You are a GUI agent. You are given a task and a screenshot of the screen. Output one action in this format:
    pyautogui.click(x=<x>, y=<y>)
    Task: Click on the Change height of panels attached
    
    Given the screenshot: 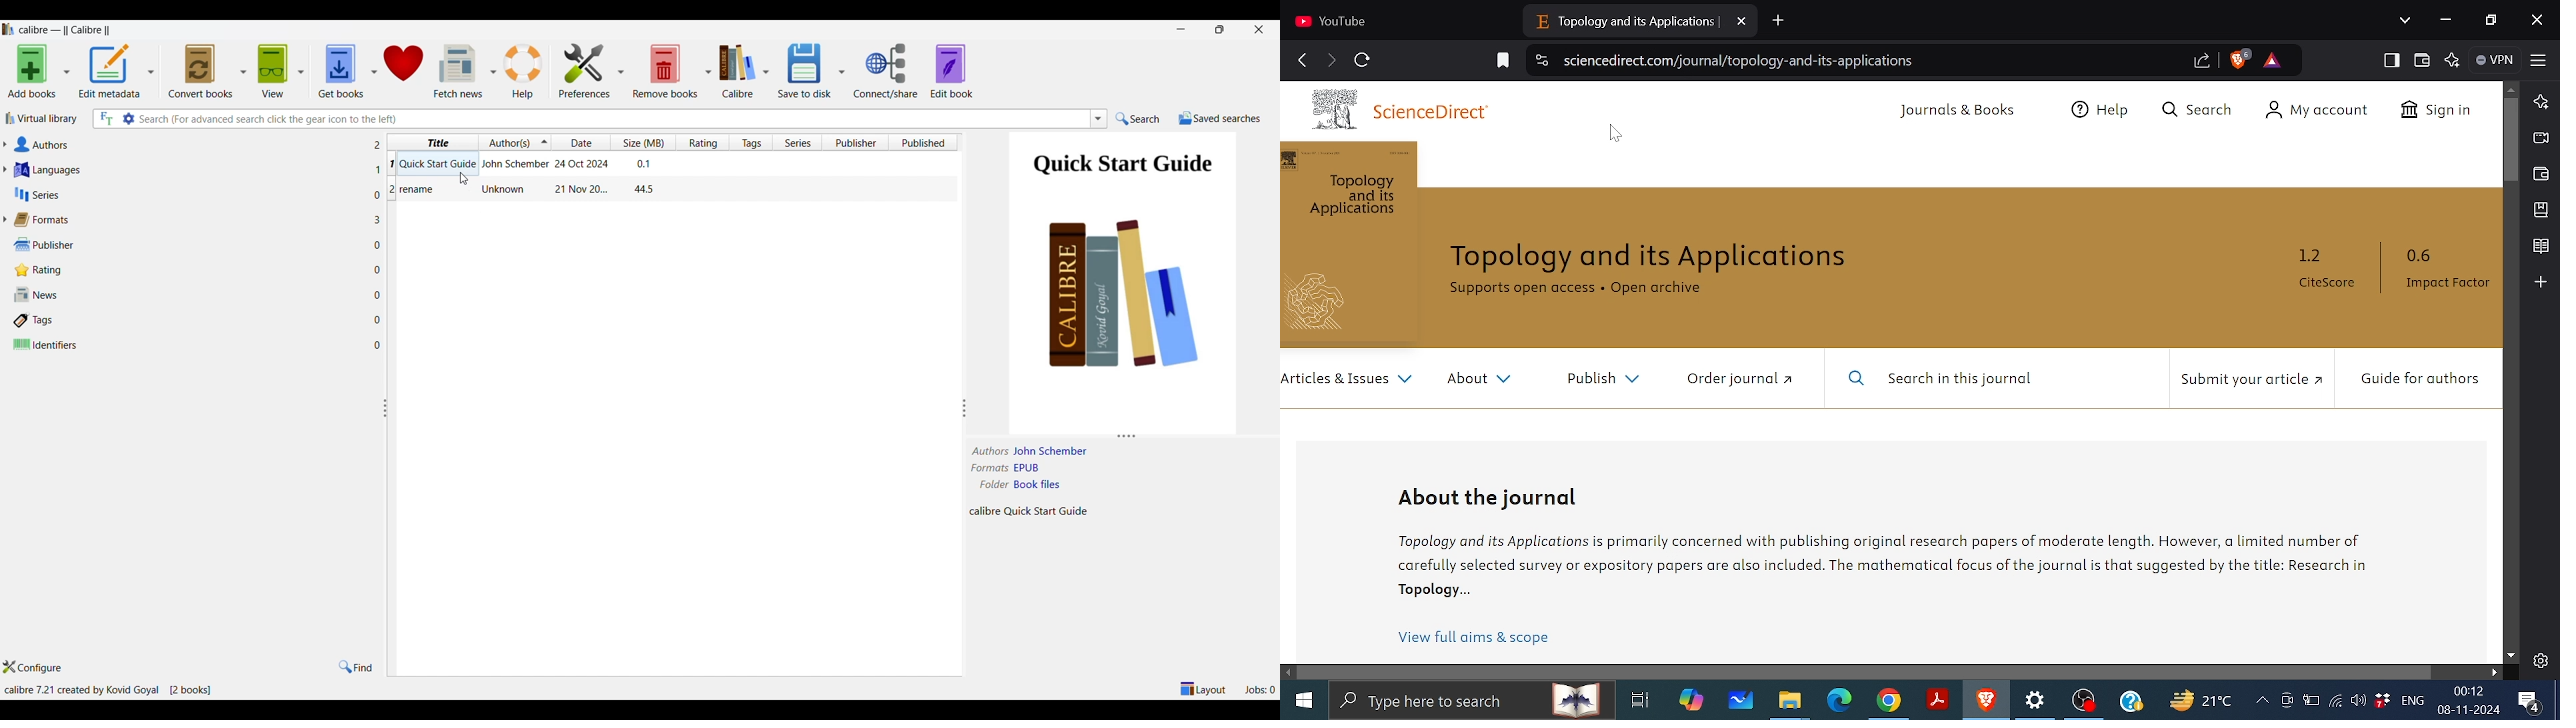 What is the action you would take?
    pyautogui.click(x=1111, y=435)
    